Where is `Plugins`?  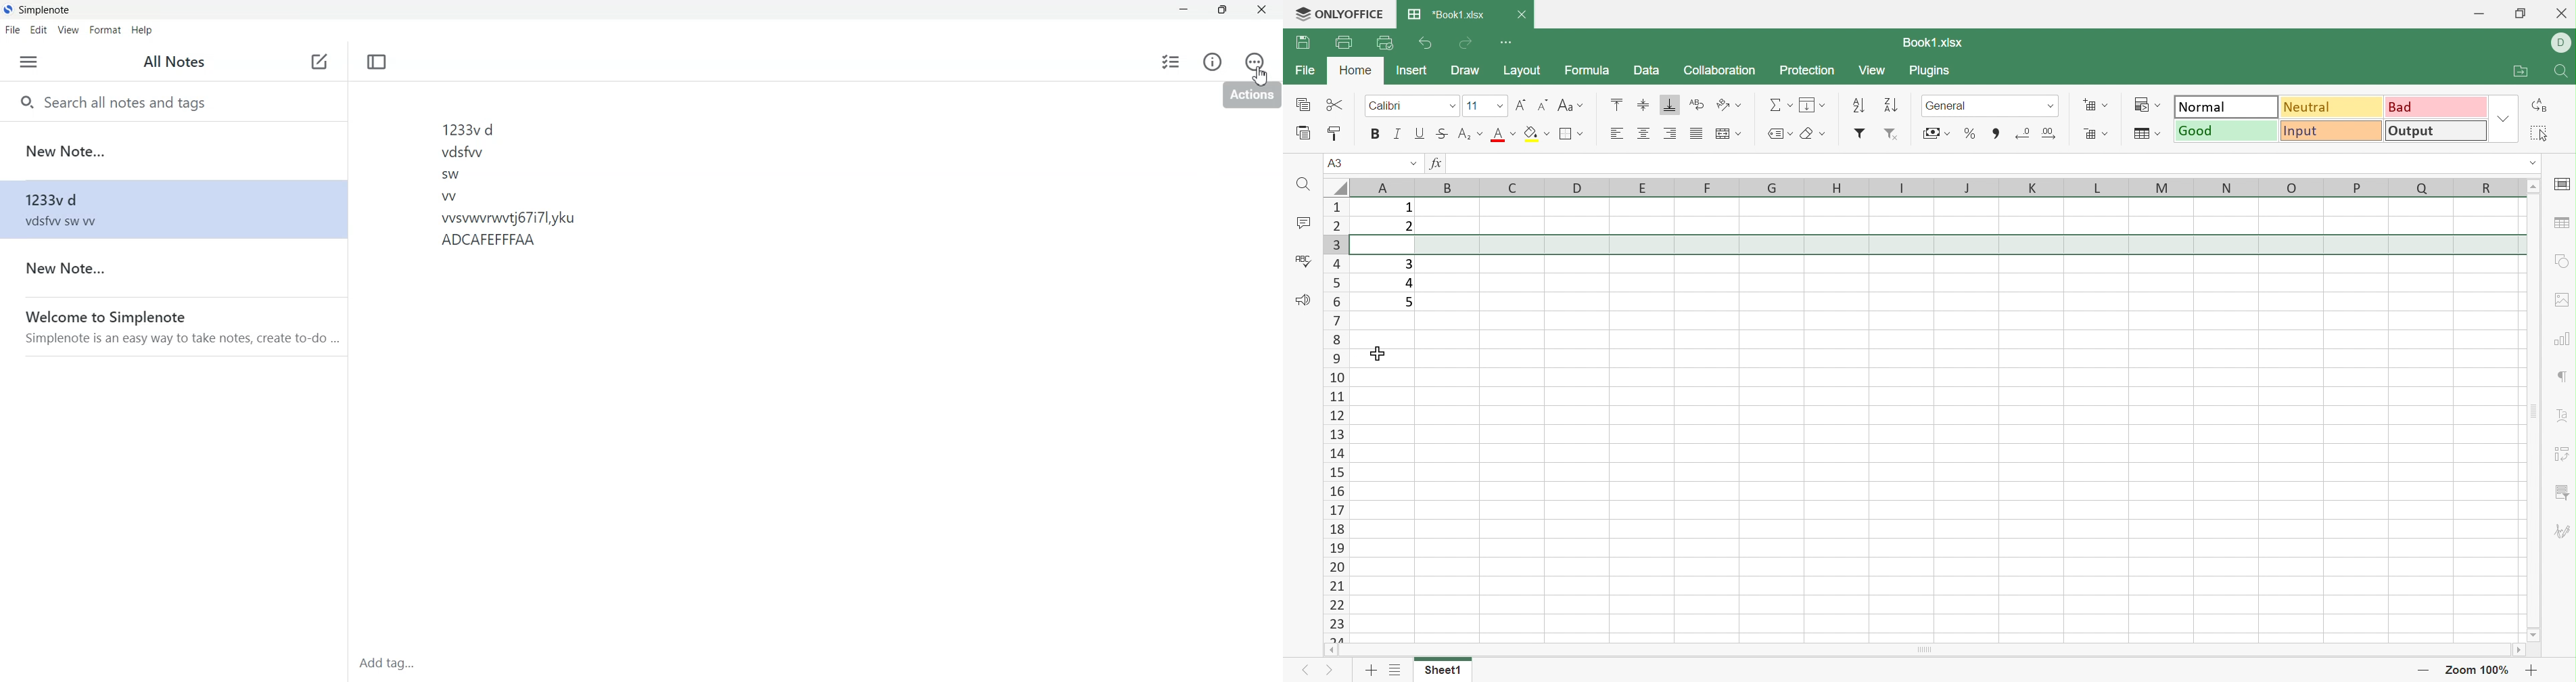
Plugins is located at coordinates (1932, 72).